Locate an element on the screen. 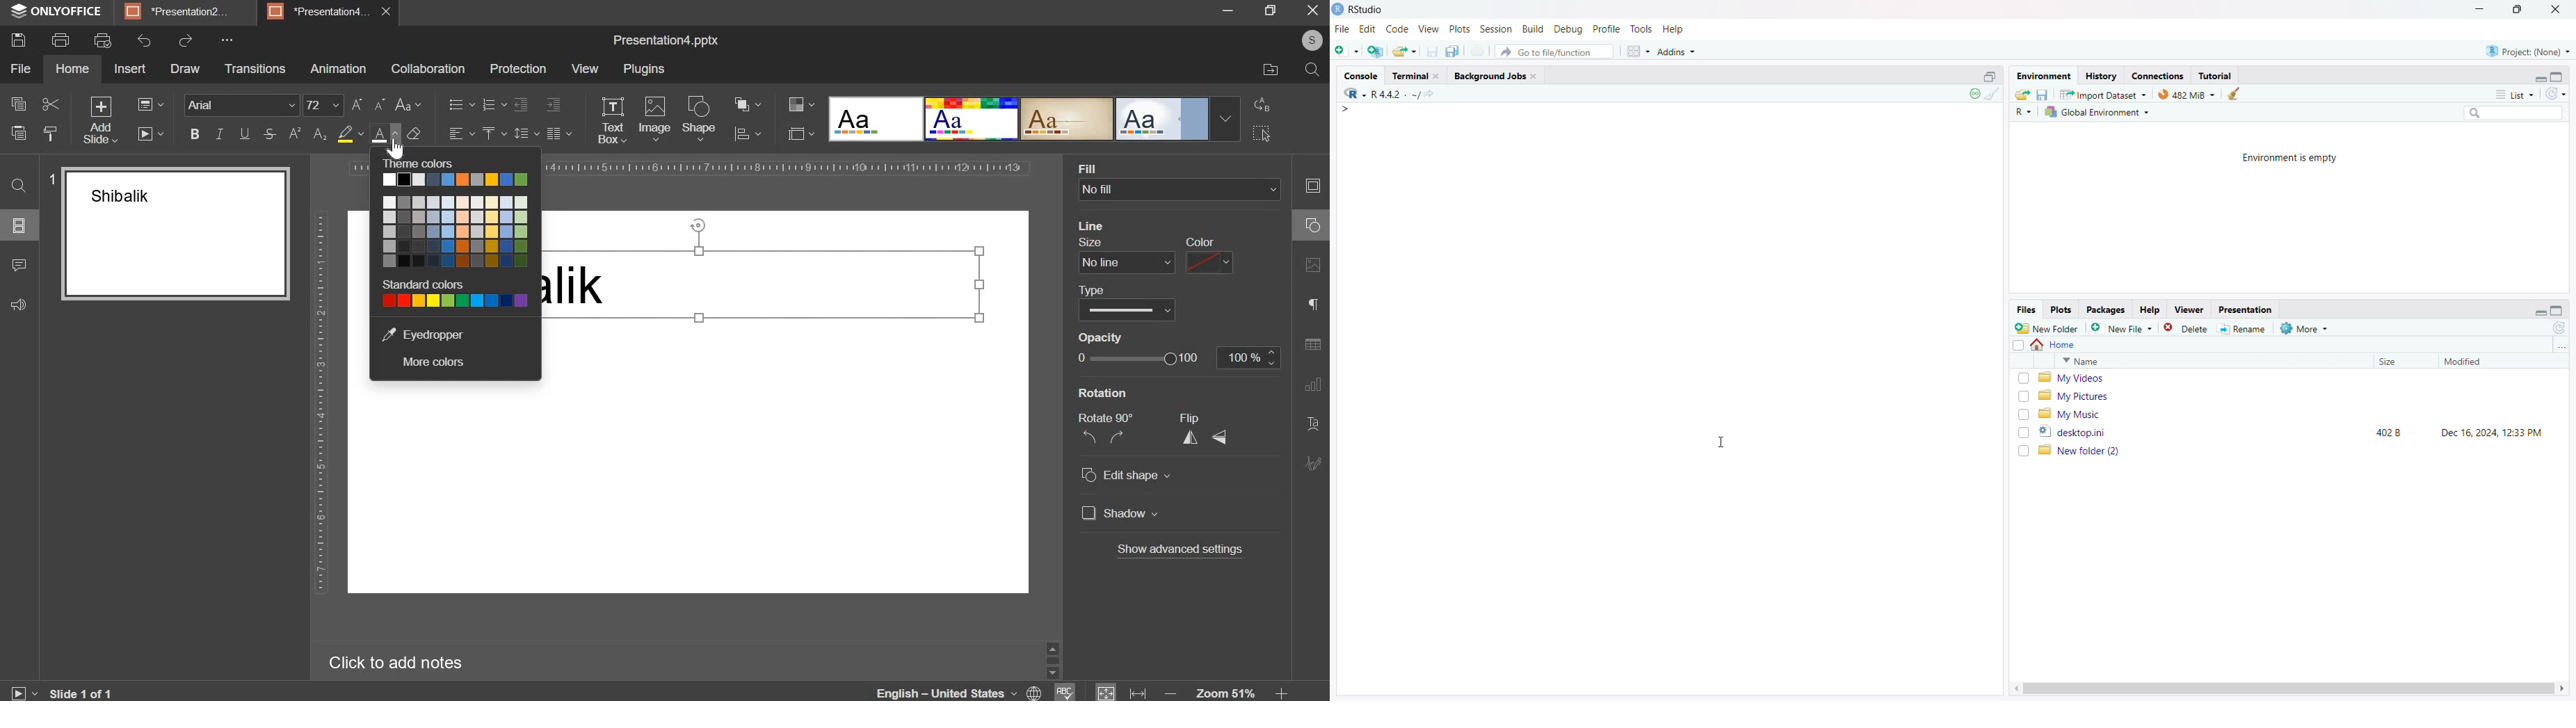 This screenshot has height=728, width=2576. select programming langugae is located at coordinates (2024, 112).